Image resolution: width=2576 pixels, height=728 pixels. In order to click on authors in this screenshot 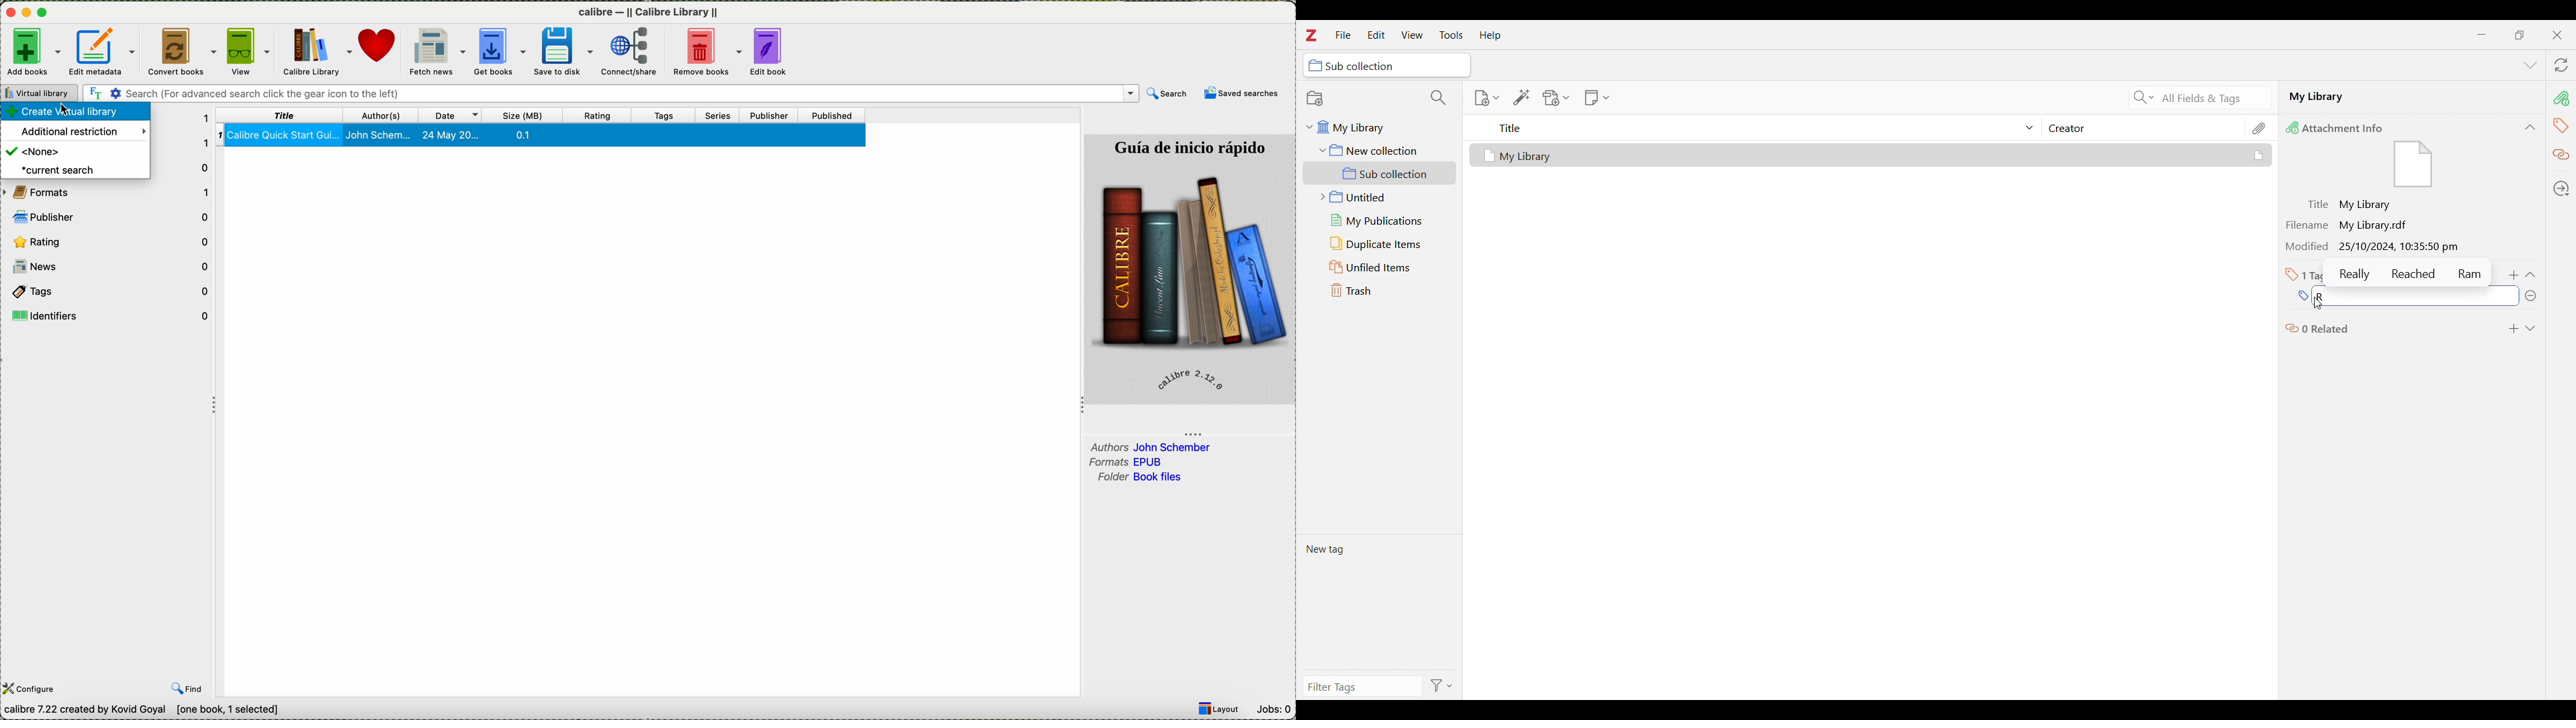, I will do `click(385, 114)`.